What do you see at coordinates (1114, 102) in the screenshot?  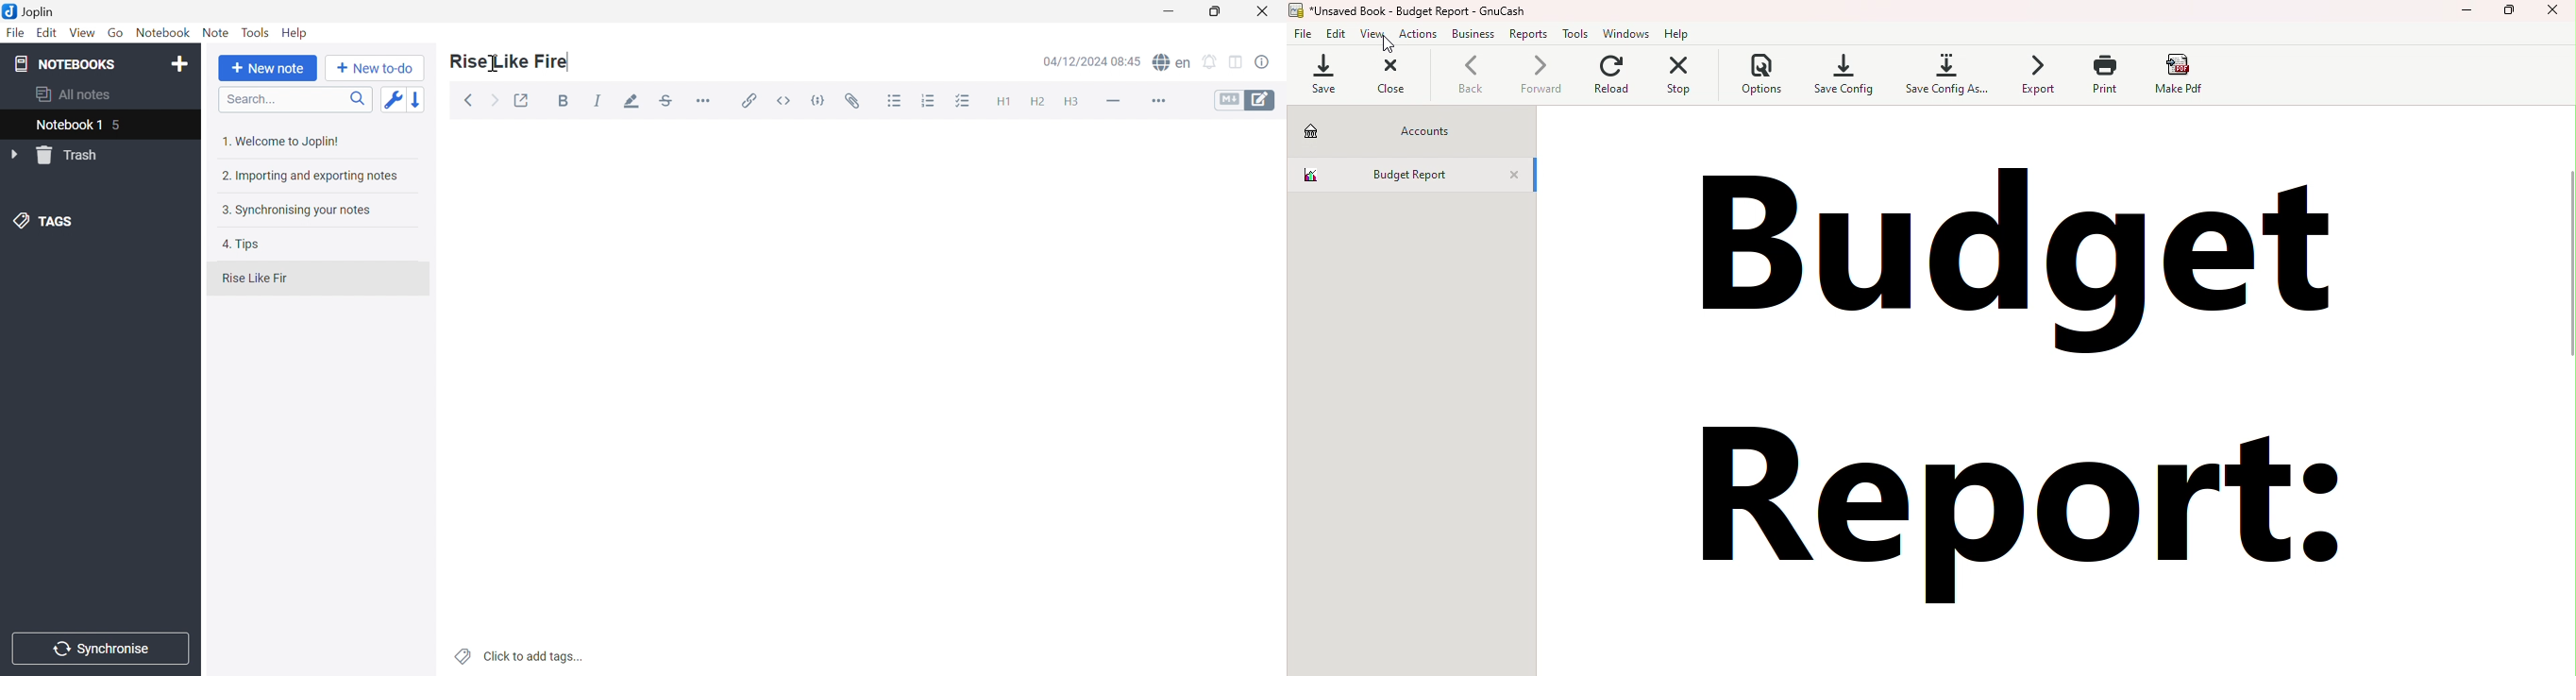 I see `Horizontal line` at bounding box center [1114, 102].